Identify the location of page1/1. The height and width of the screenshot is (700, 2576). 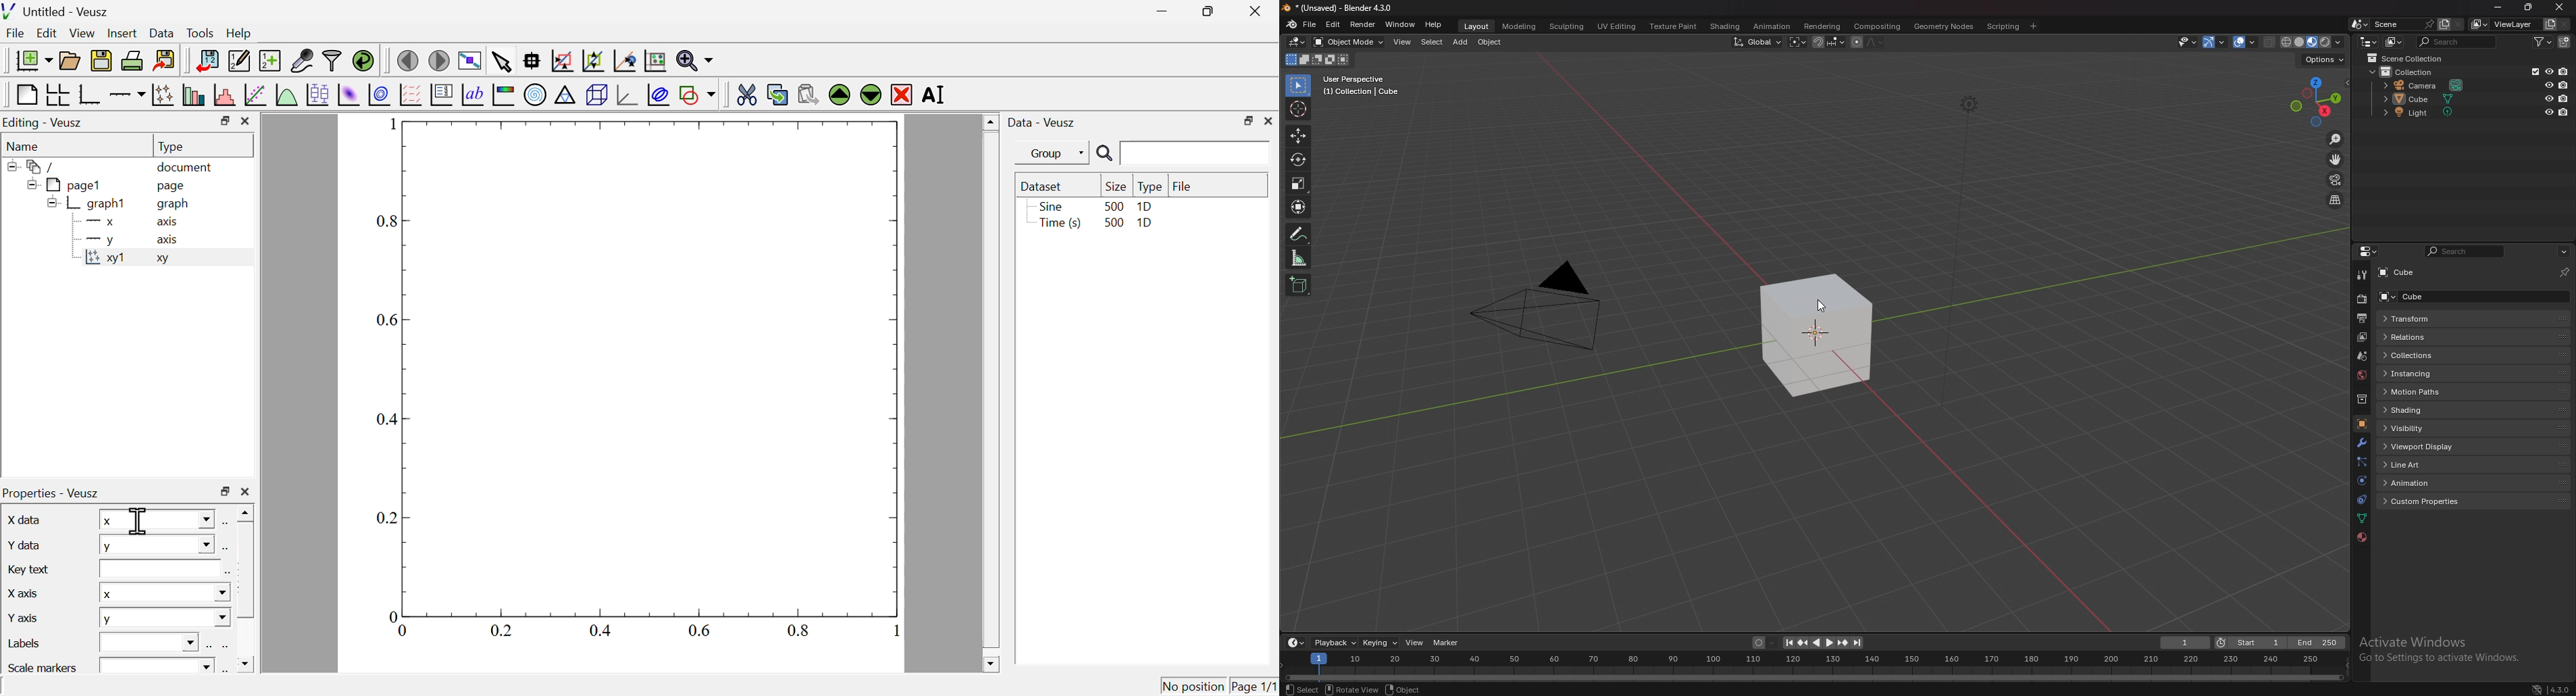
(1255, 683).